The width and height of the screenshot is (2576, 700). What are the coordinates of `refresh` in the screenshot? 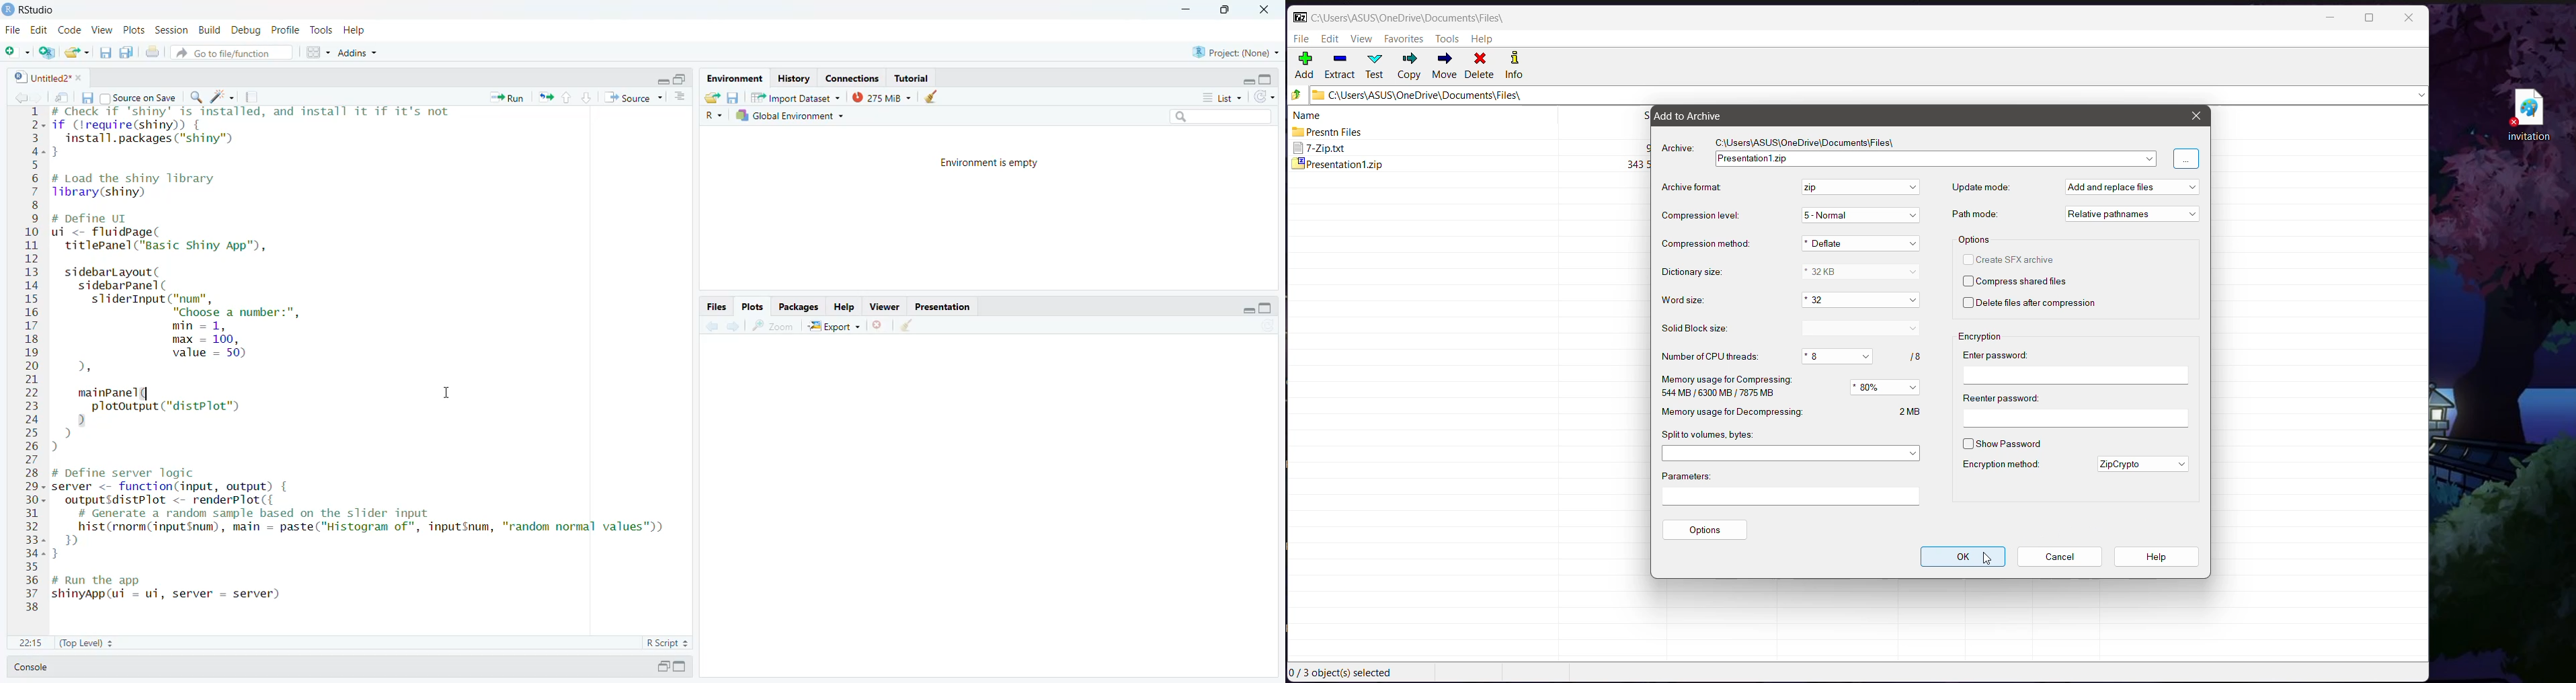 It's located at (1268, 325).